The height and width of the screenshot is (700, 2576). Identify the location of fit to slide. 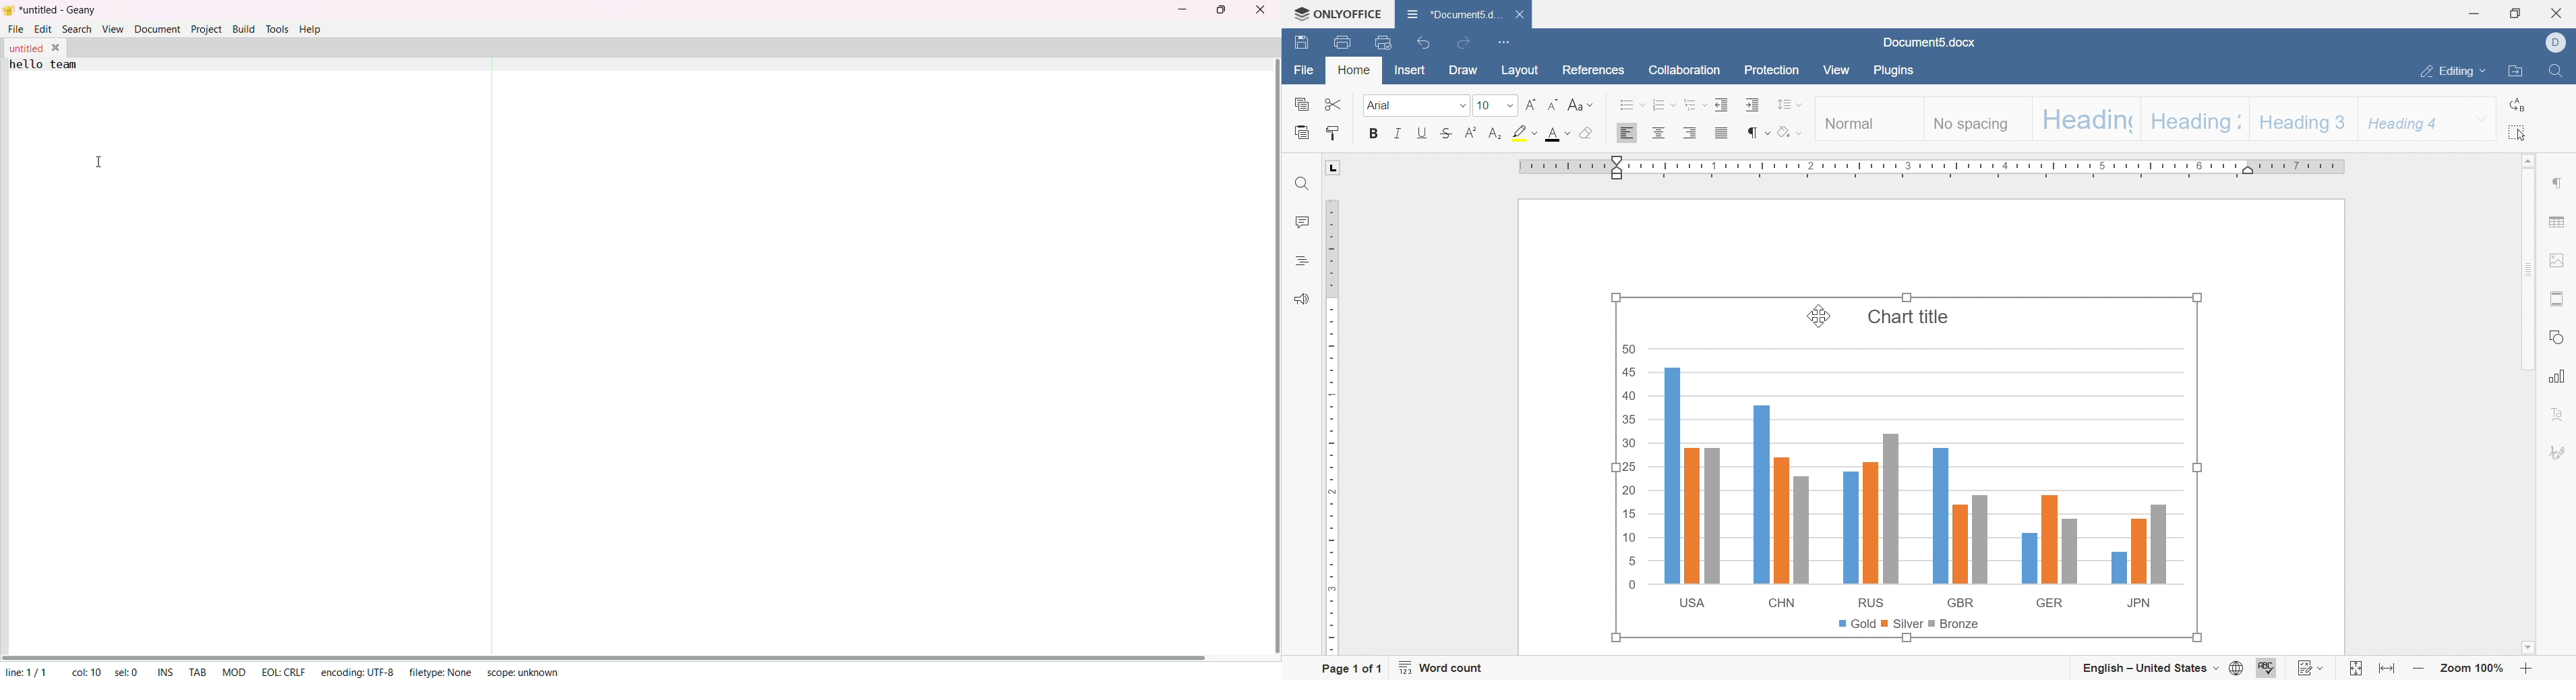
(2356, 669).